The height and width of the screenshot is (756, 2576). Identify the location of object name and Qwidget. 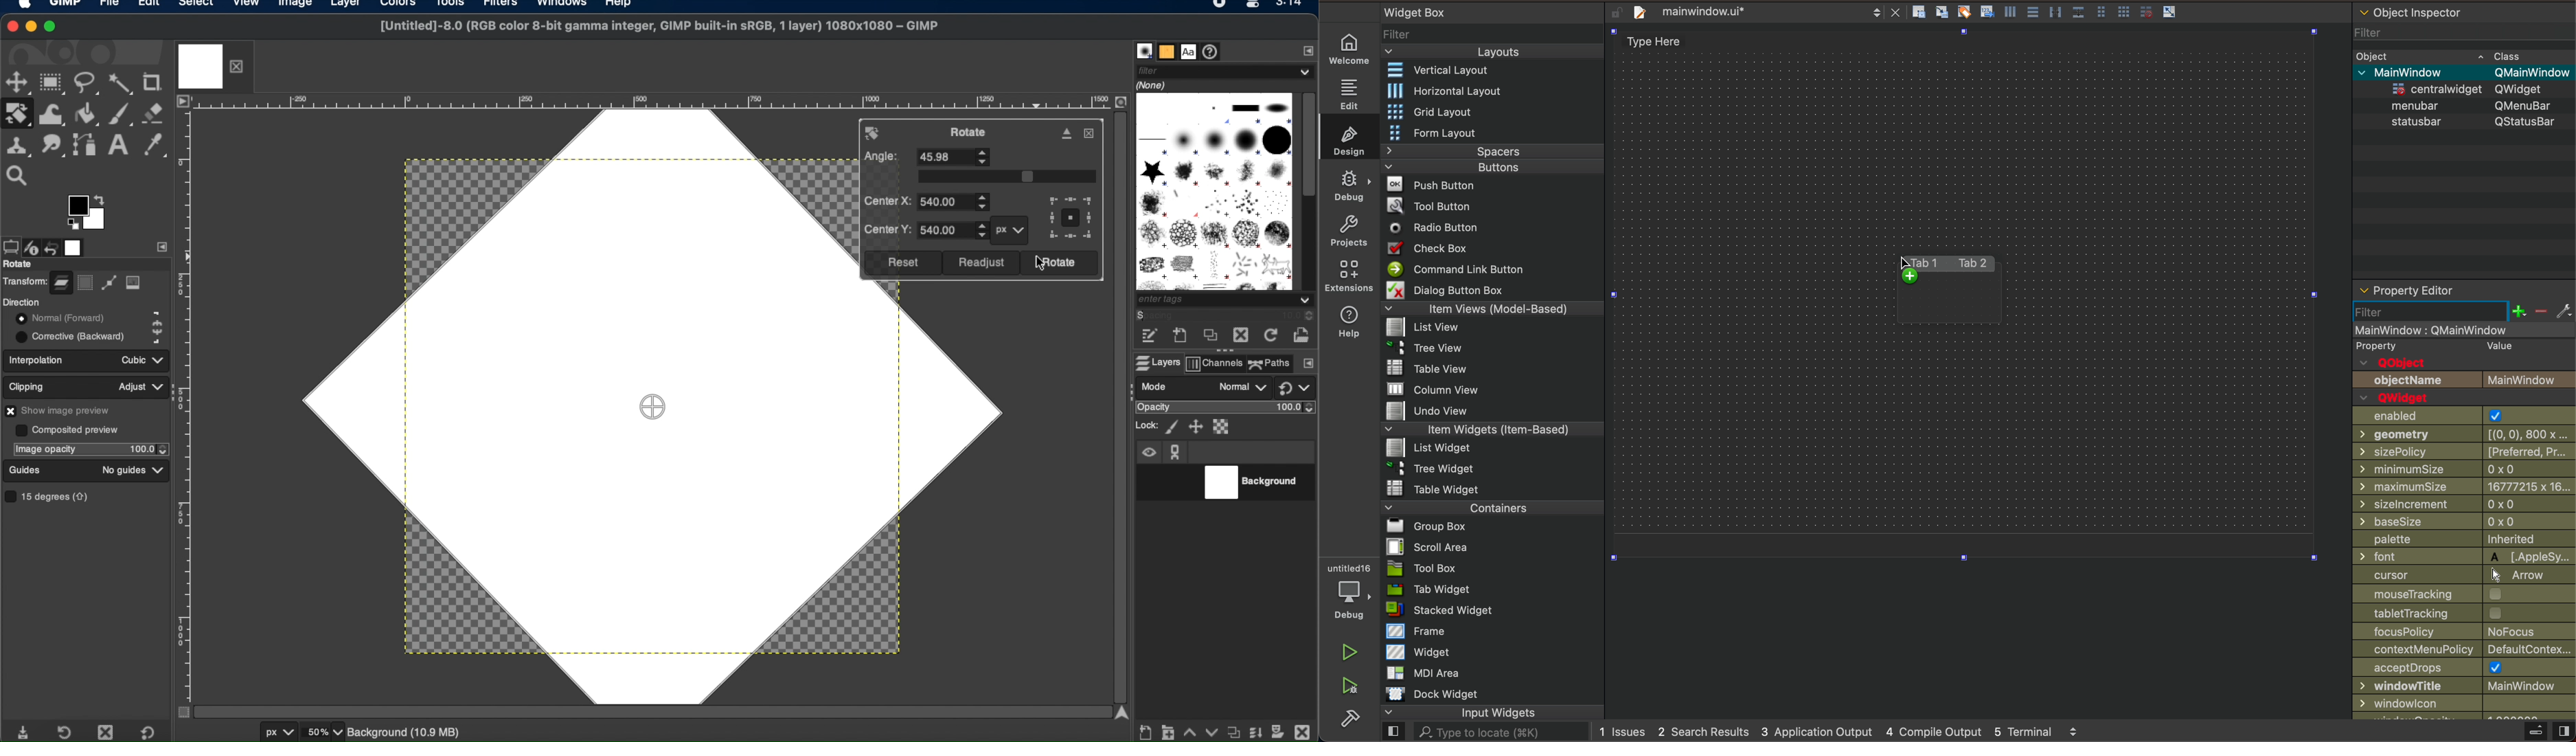
(2469, 388).